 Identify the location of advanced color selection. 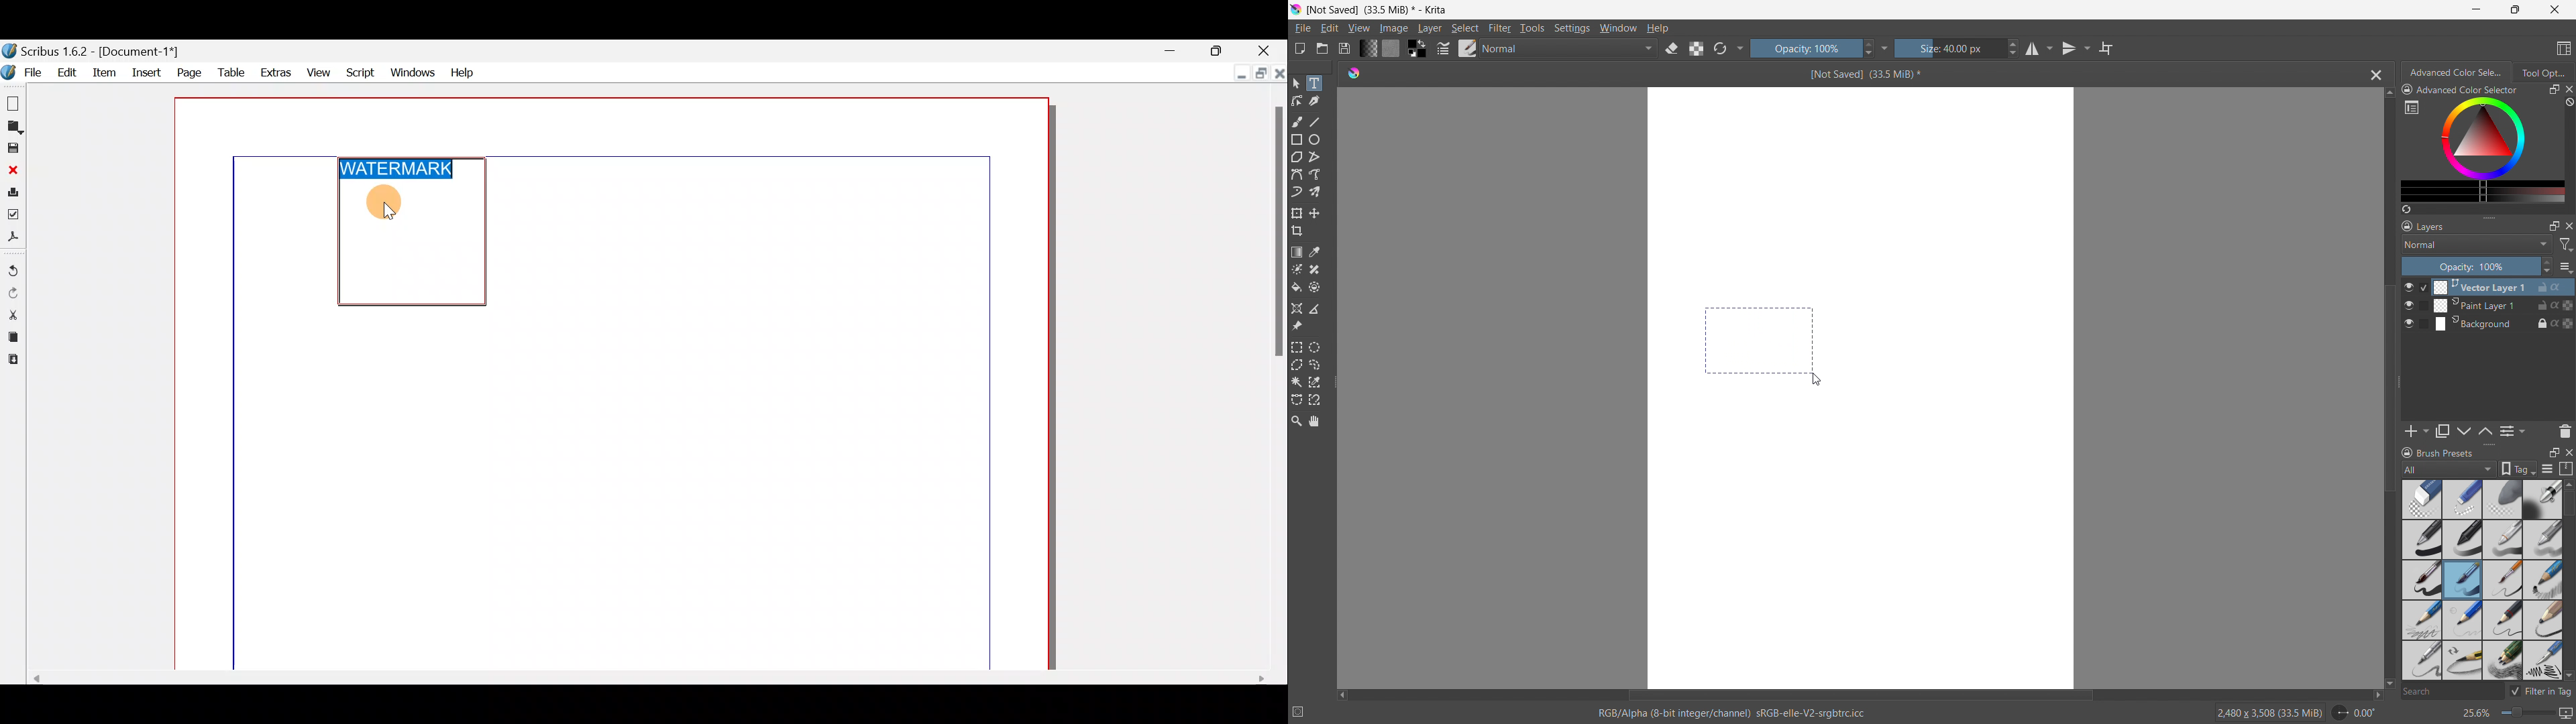
(2457, 72).